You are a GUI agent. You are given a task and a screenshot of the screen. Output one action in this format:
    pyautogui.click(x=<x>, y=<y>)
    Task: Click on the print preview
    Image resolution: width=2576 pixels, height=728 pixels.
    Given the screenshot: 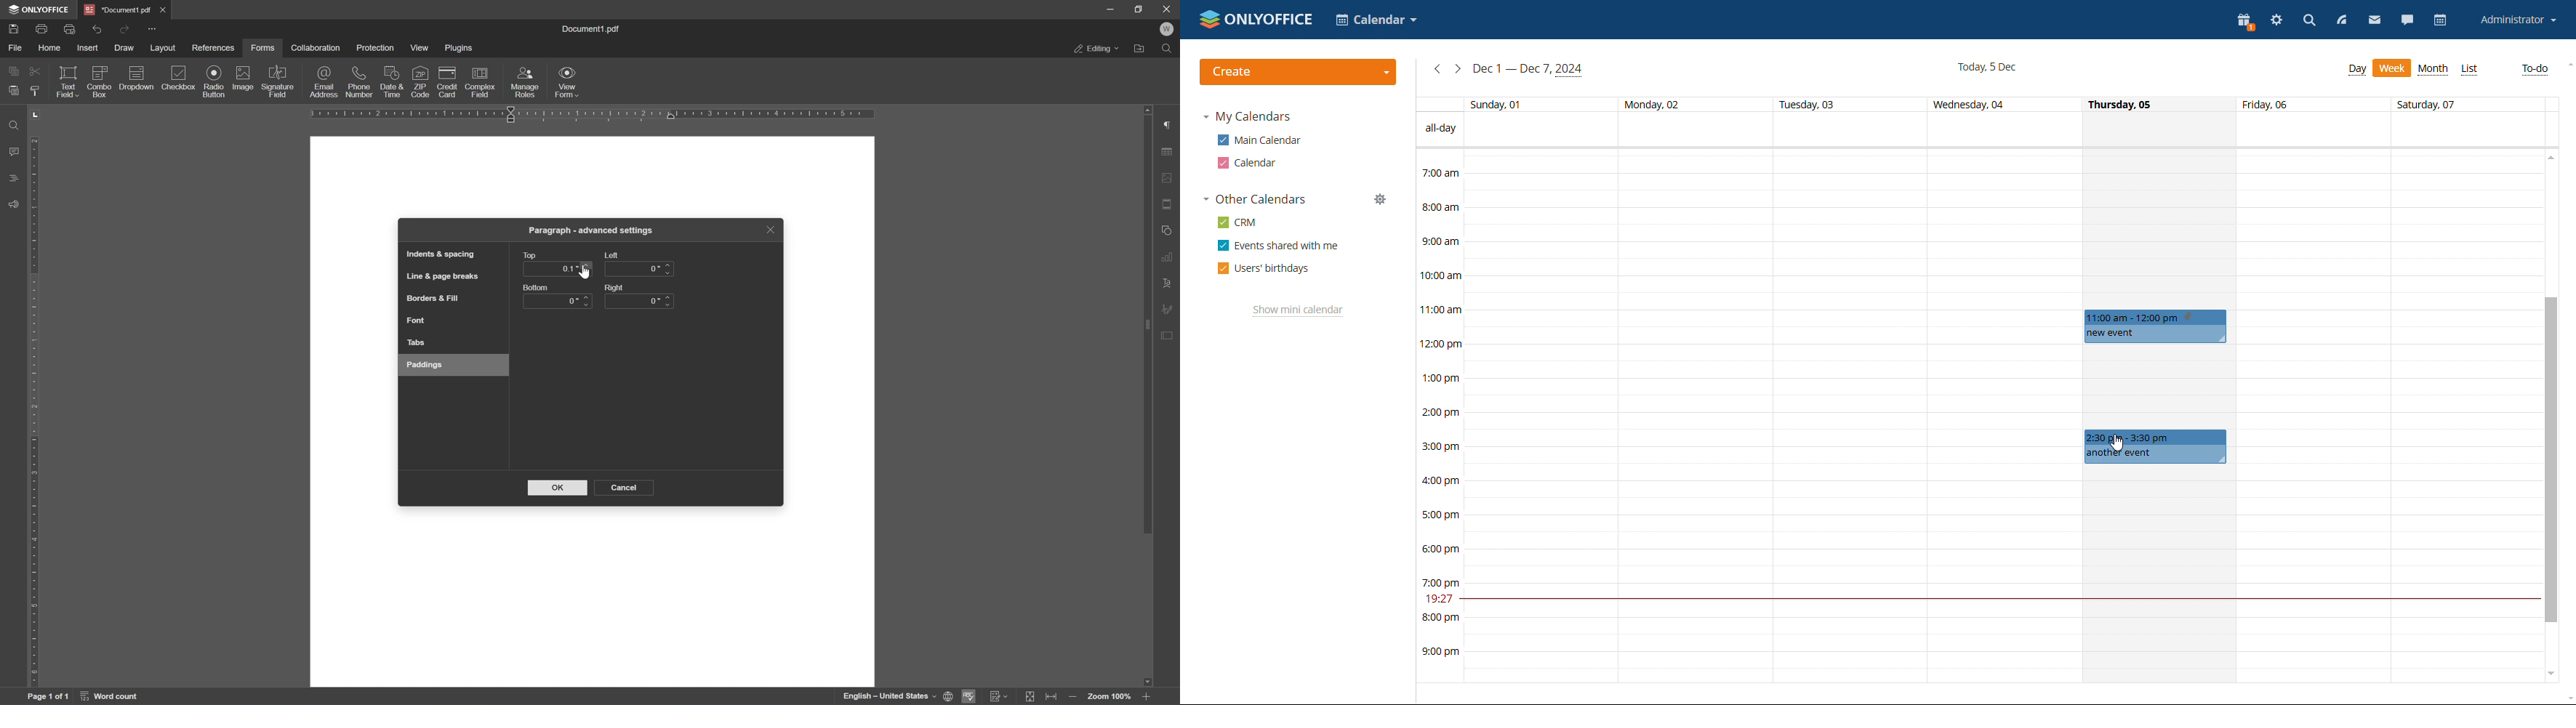 What is the action you would take?
    pyautogui.click(x=71, y=28)
    